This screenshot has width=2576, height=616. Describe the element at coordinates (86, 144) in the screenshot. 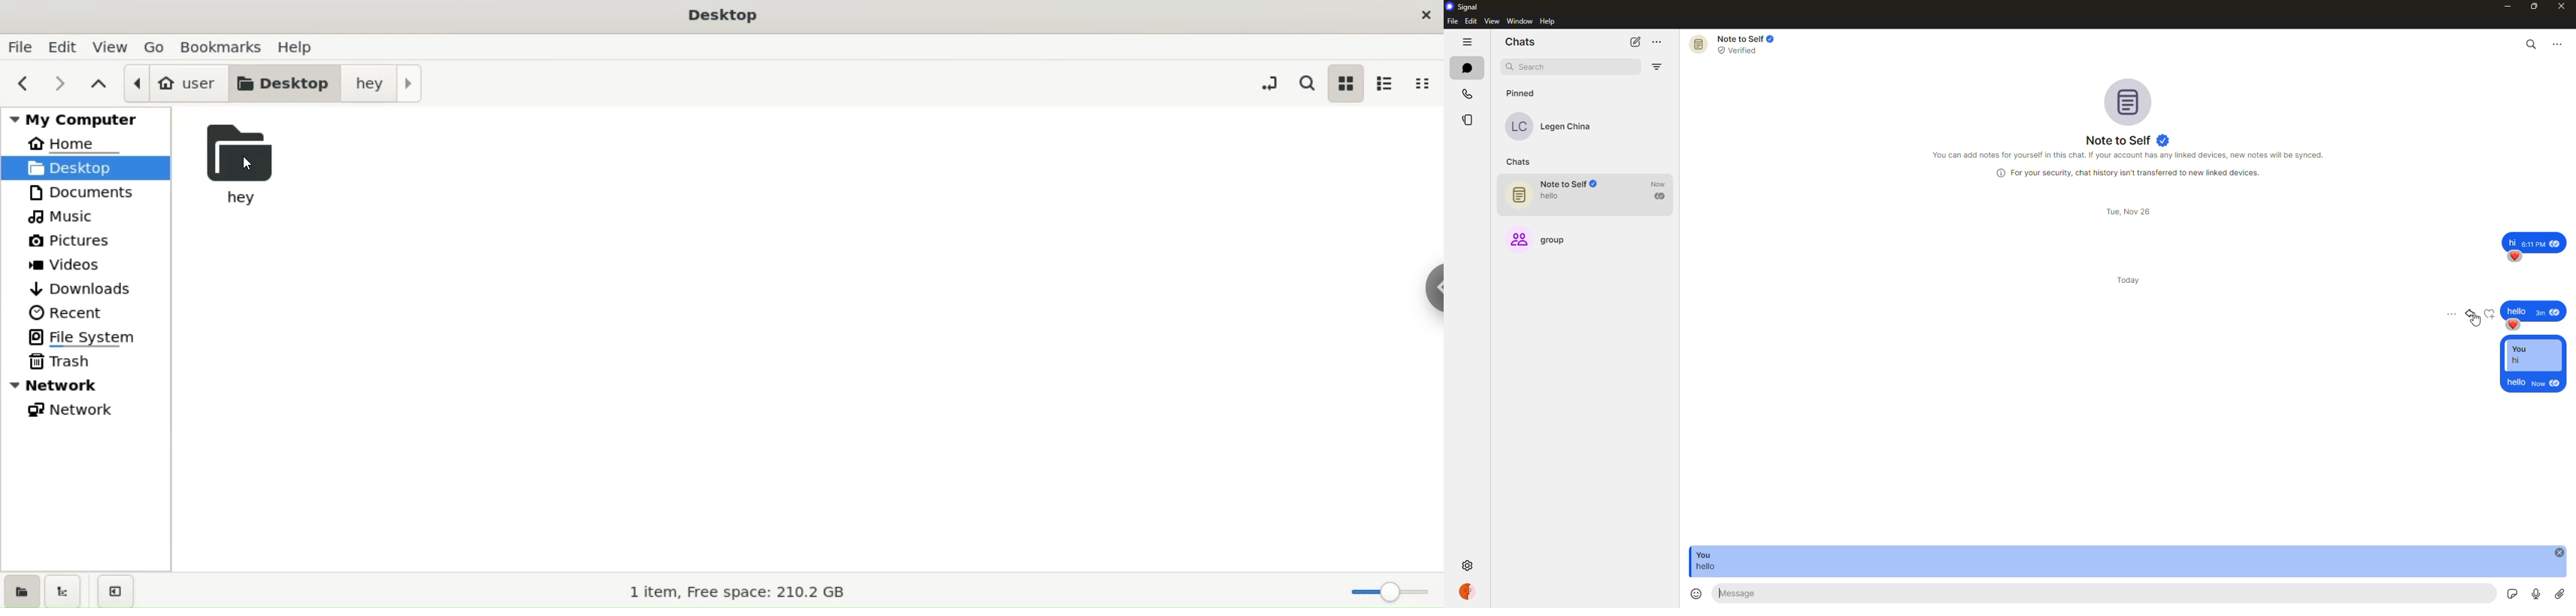

I see `home` at that location.